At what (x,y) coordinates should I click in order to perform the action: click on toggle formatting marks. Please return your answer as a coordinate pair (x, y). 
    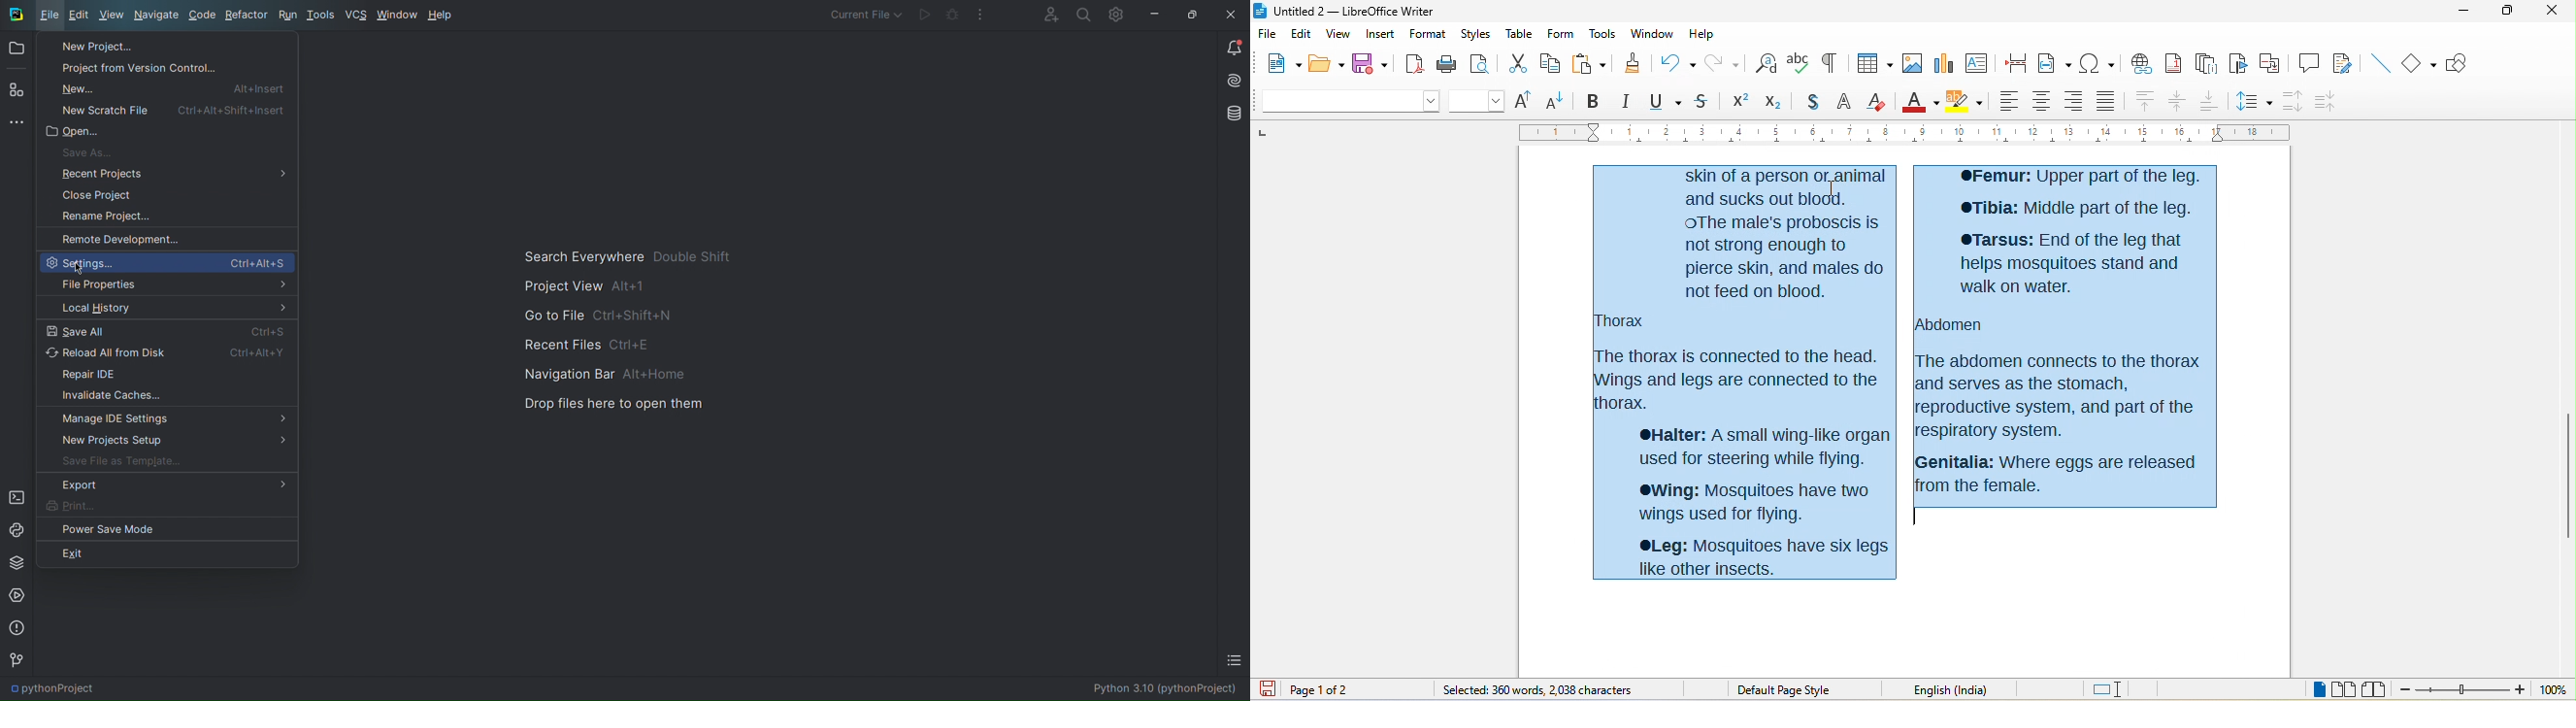
    Looking at the image, I should click on (1830, 61).